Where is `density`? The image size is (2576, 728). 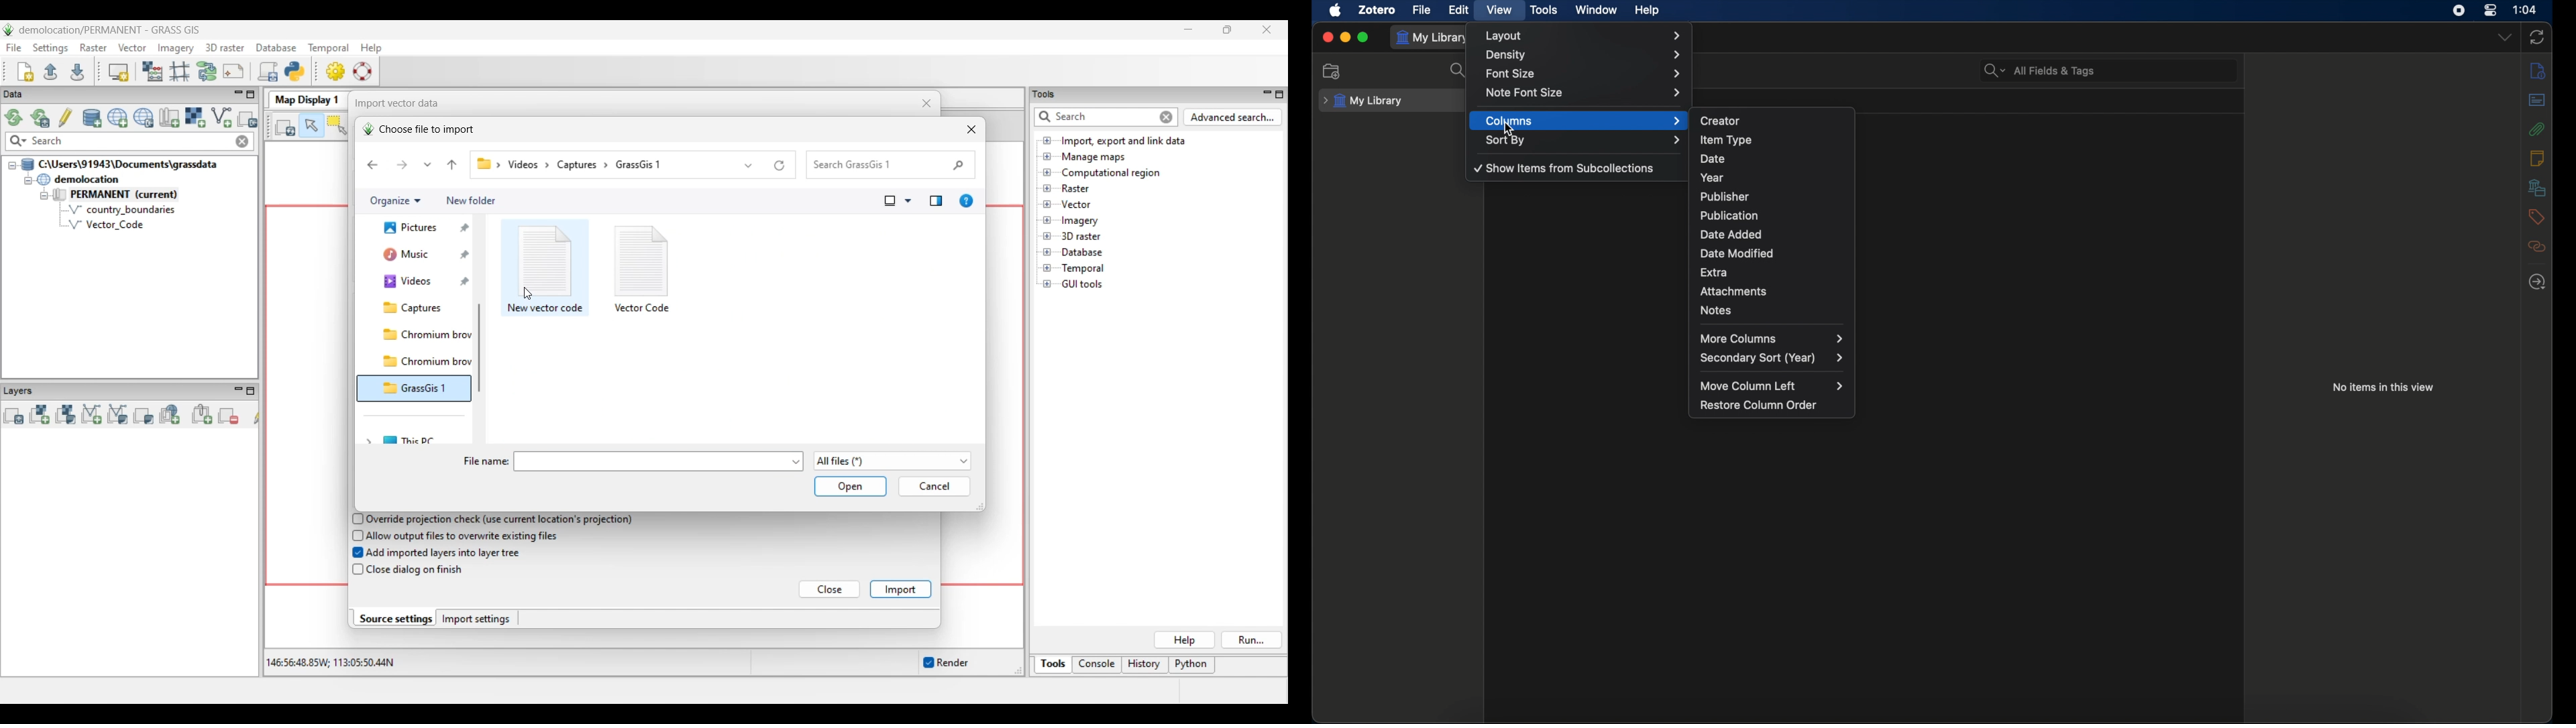 density is located at coordinates (1582, 55).